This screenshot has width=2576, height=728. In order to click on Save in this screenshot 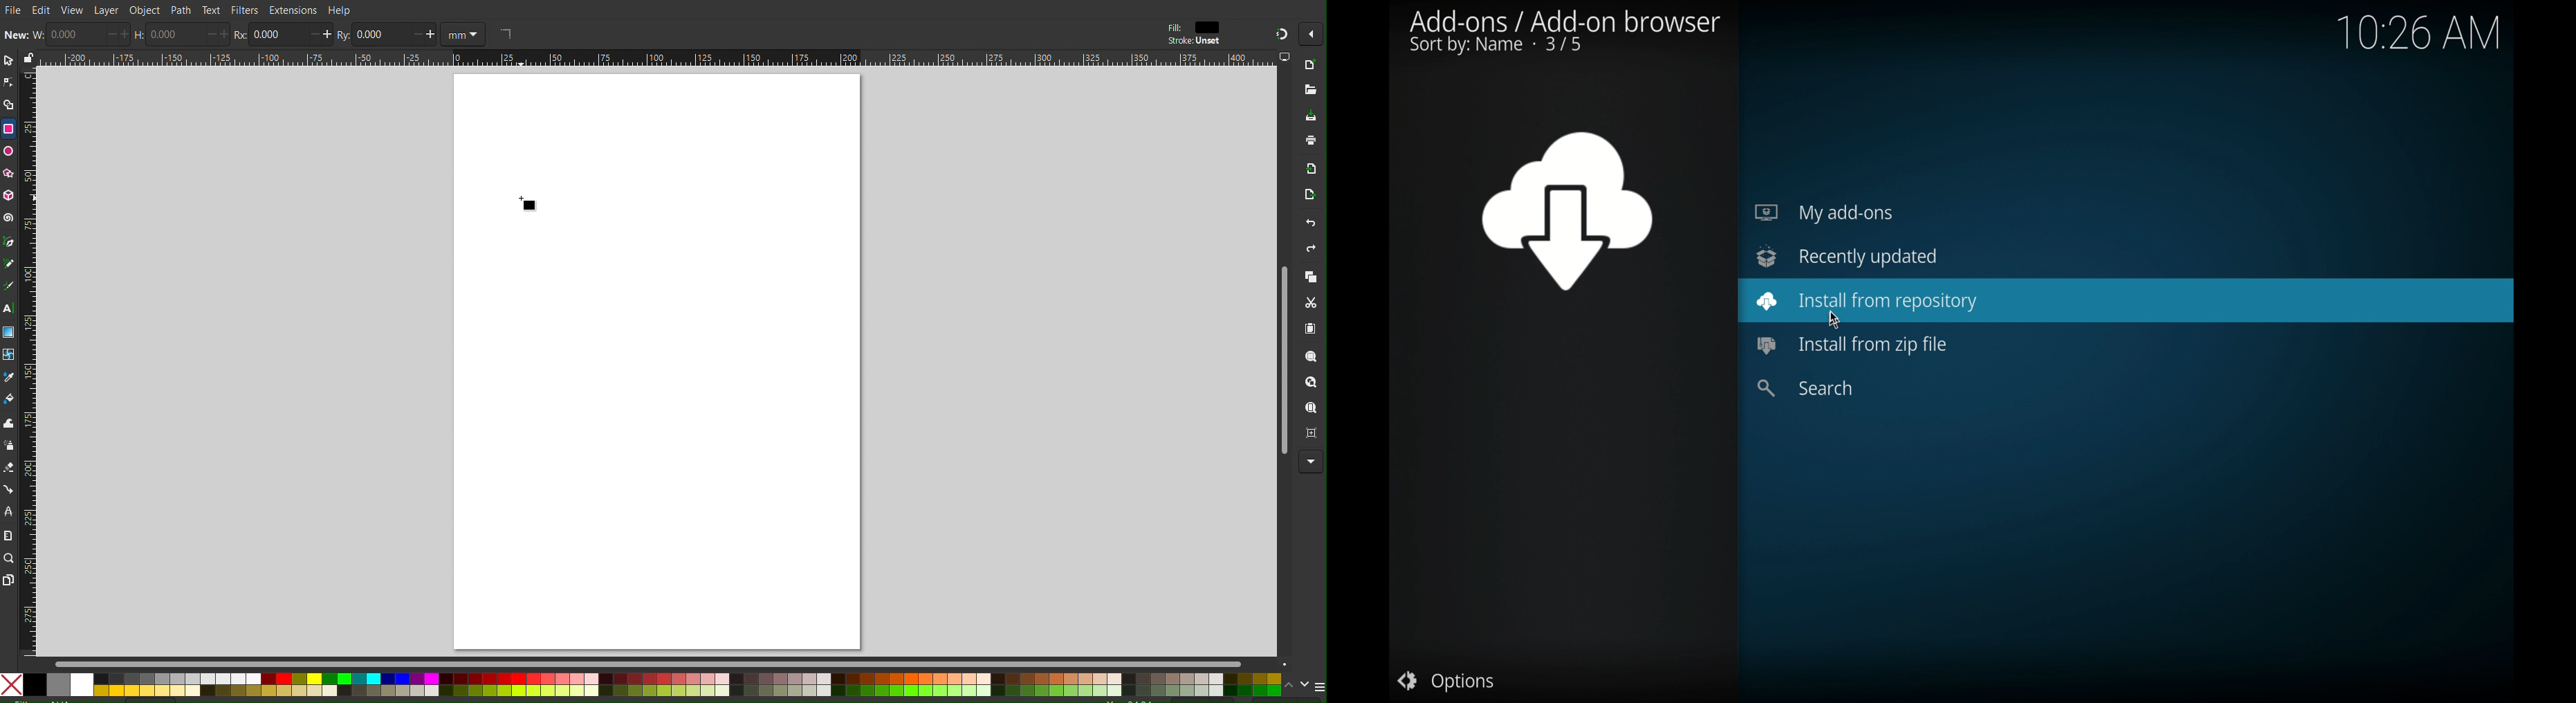, I will do `click(1307, 116)`.